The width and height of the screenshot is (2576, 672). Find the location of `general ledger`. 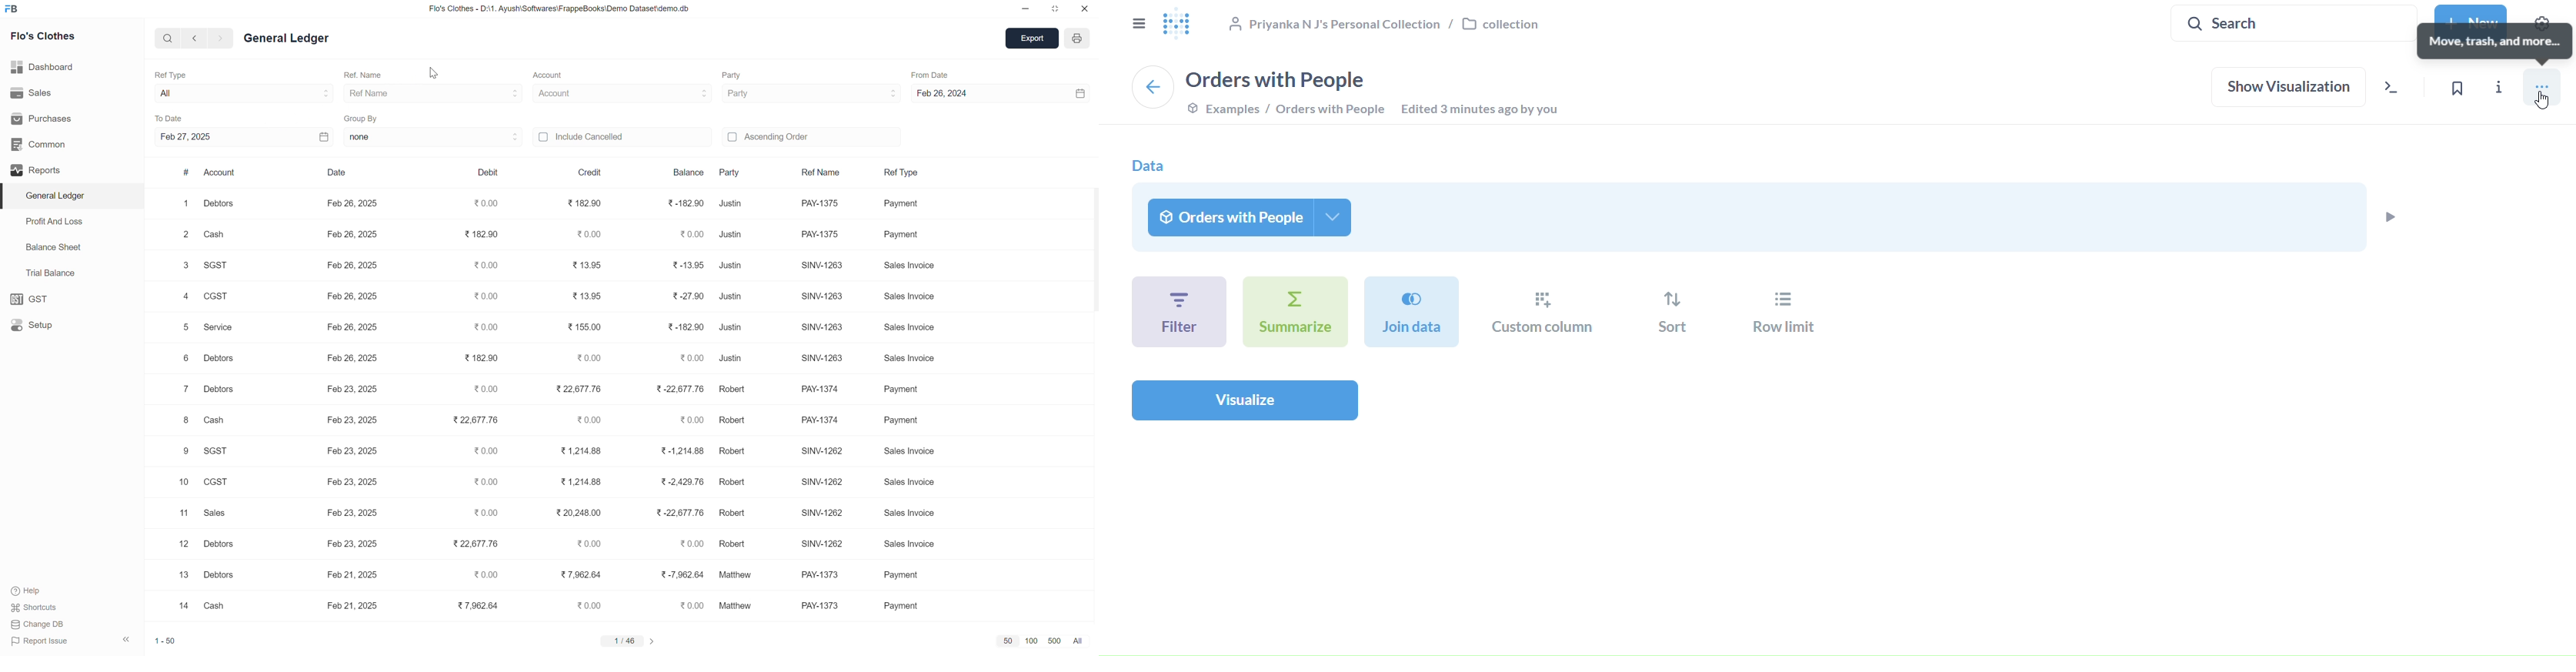

general ledger is located at coordinates (286, 37).